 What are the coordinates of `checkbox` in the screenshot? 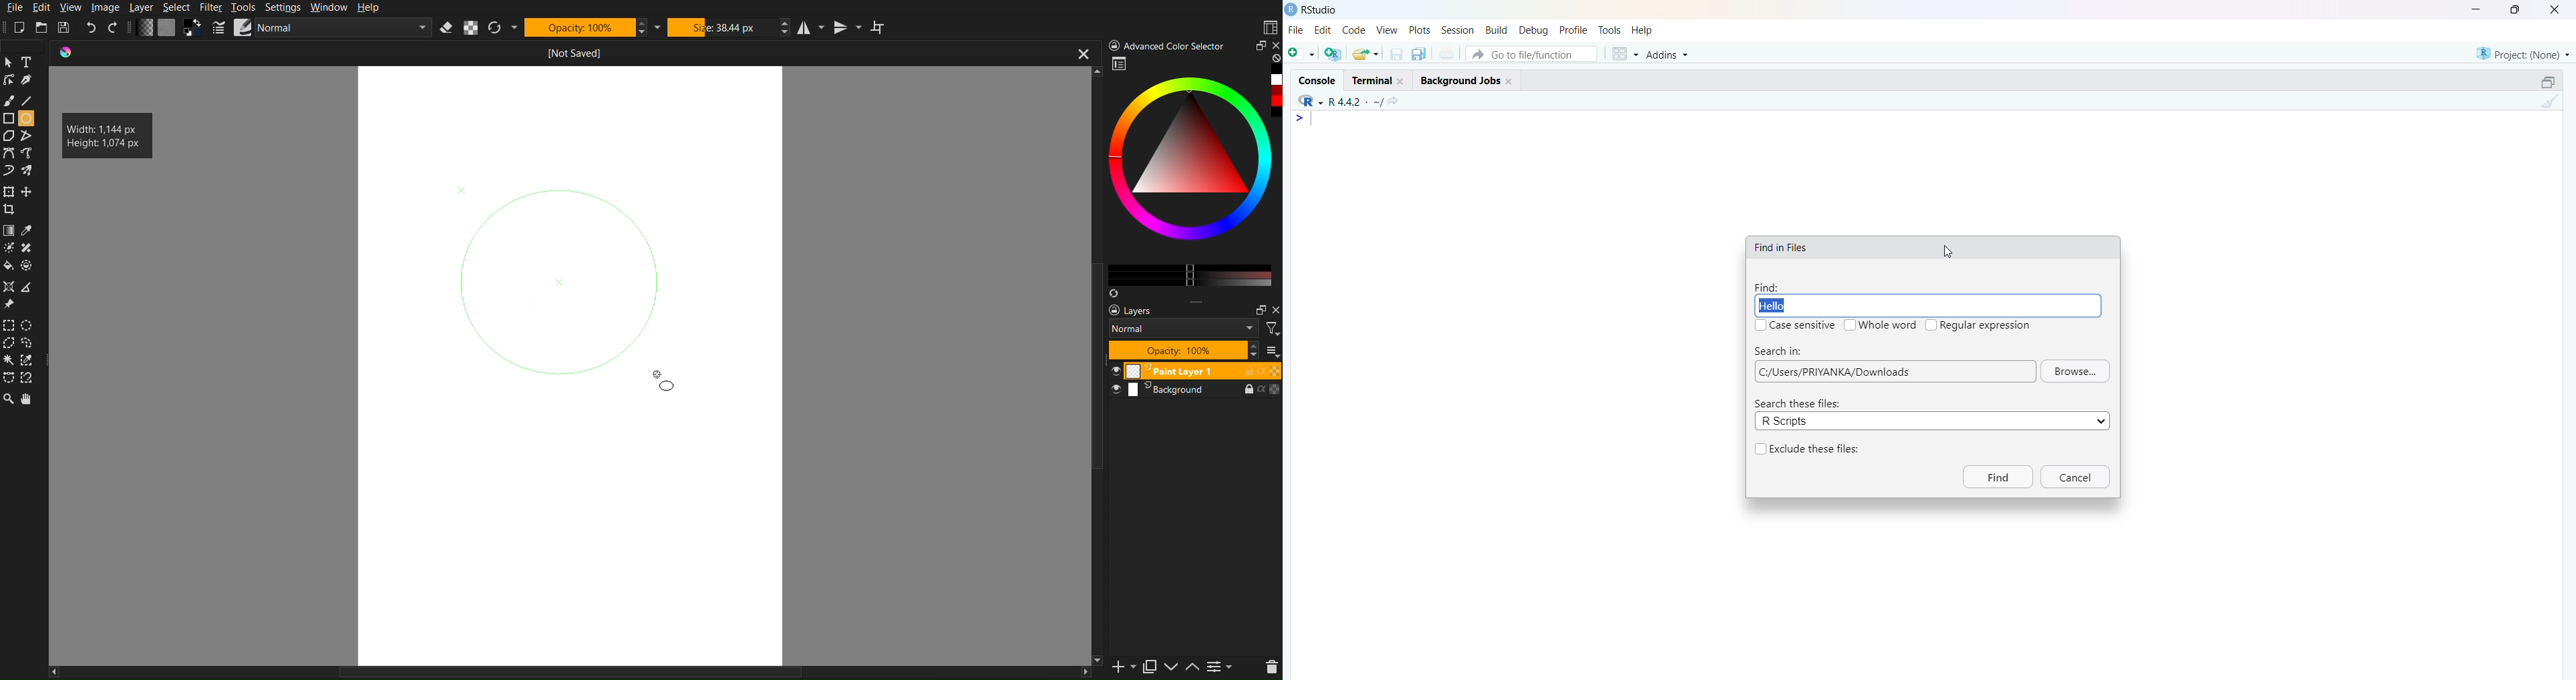 It's located at (1850, 325).